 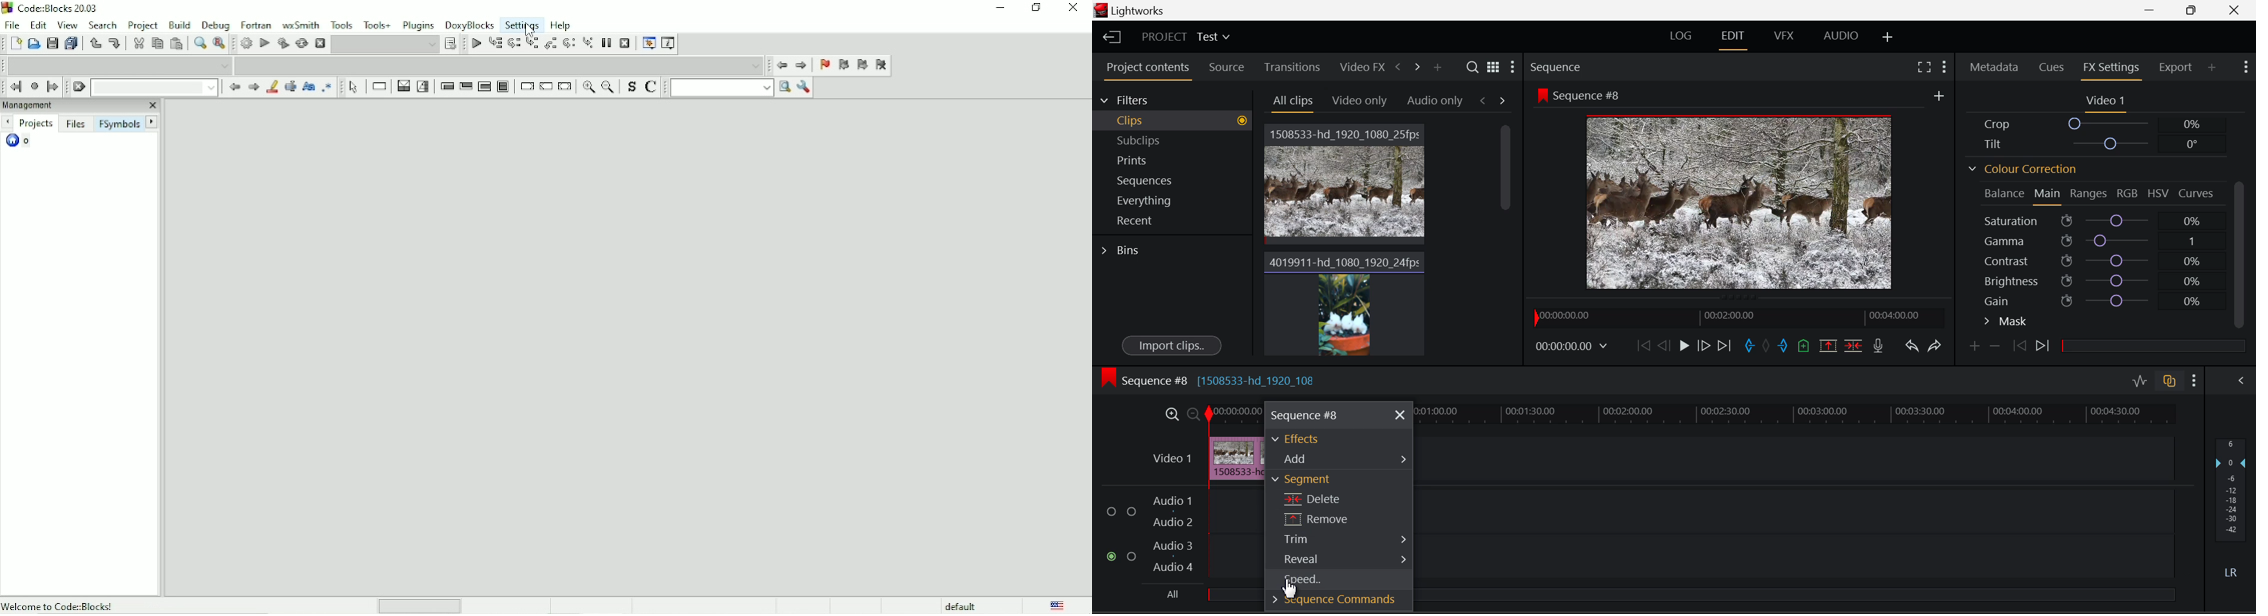 I want to click on Import Clips, so click(x=1173, y=345).